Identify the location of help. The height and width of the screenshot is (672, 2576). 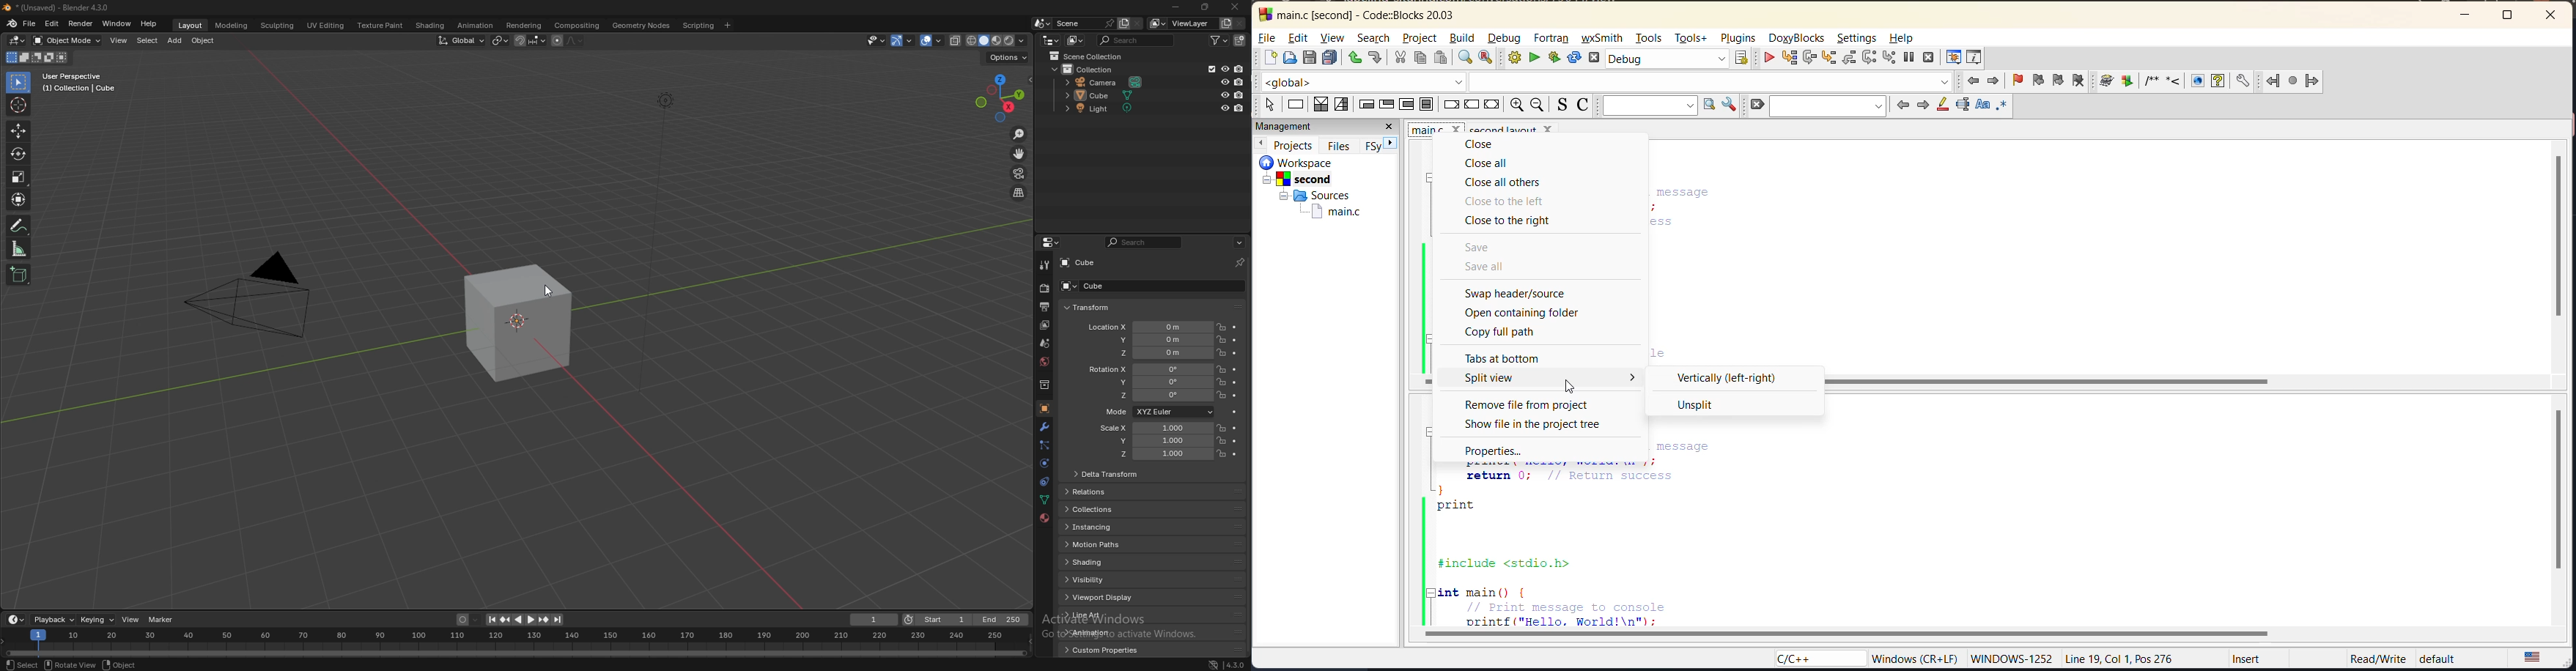
(1902, 37).